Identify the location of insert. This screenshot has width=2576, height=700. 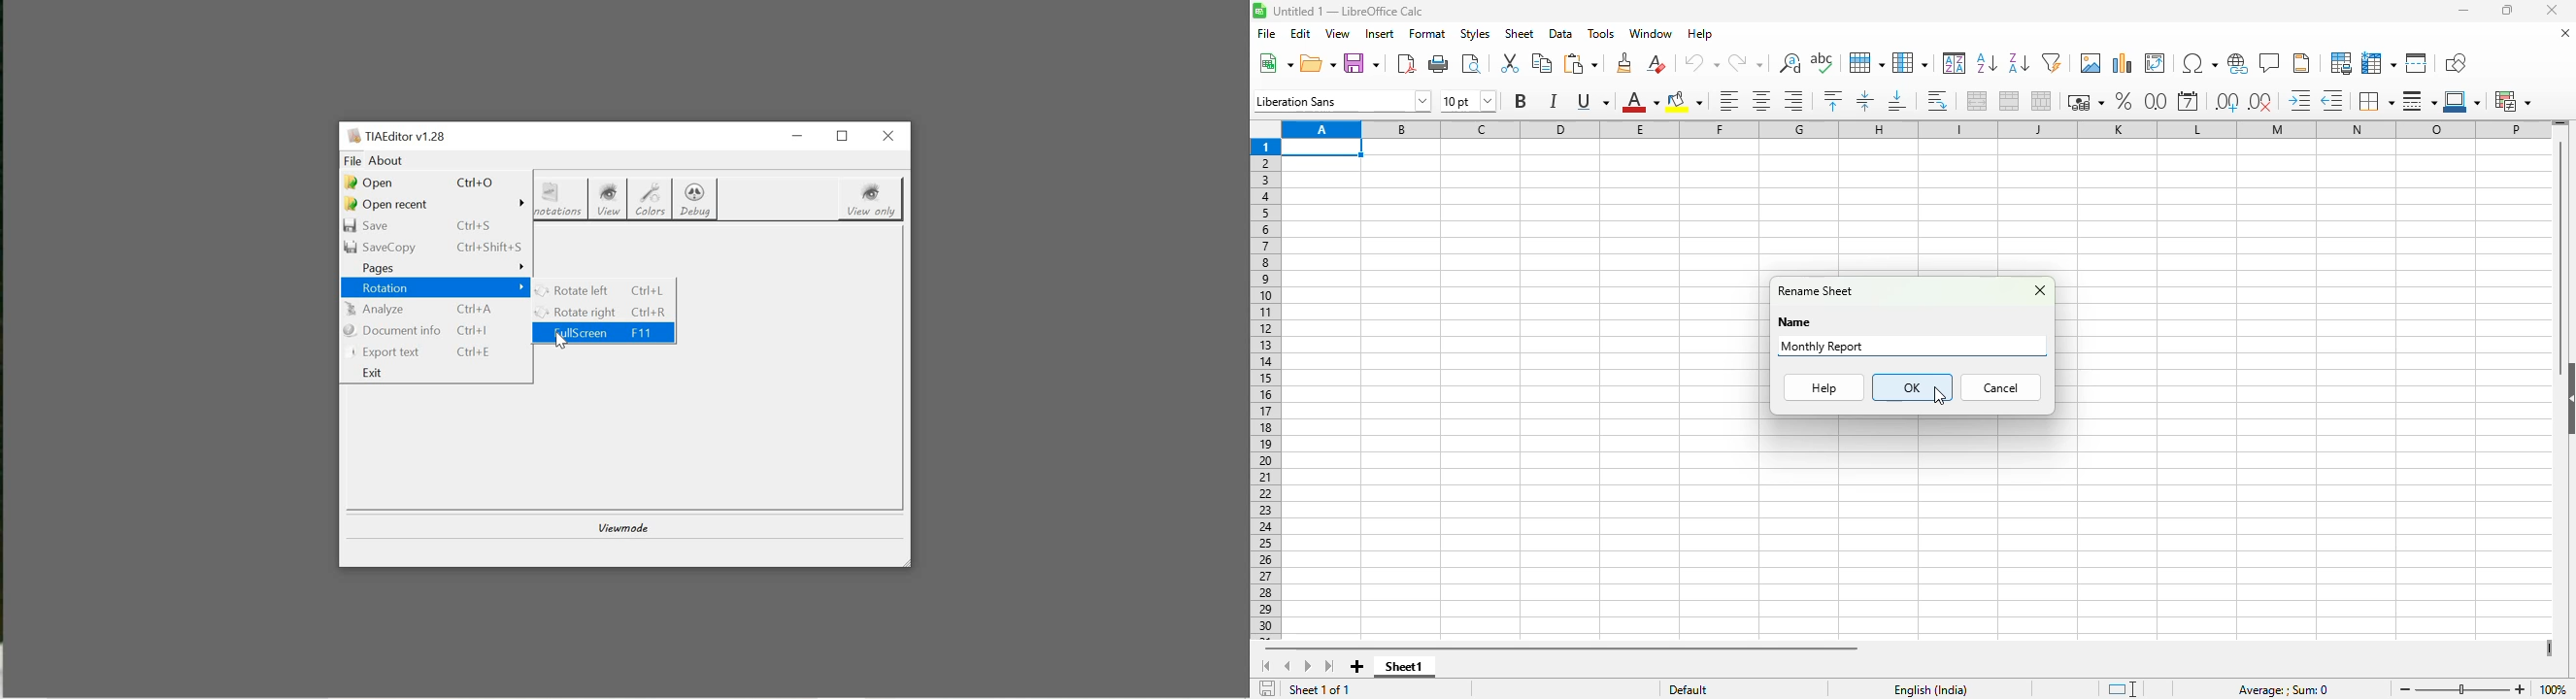
(1379, 34).